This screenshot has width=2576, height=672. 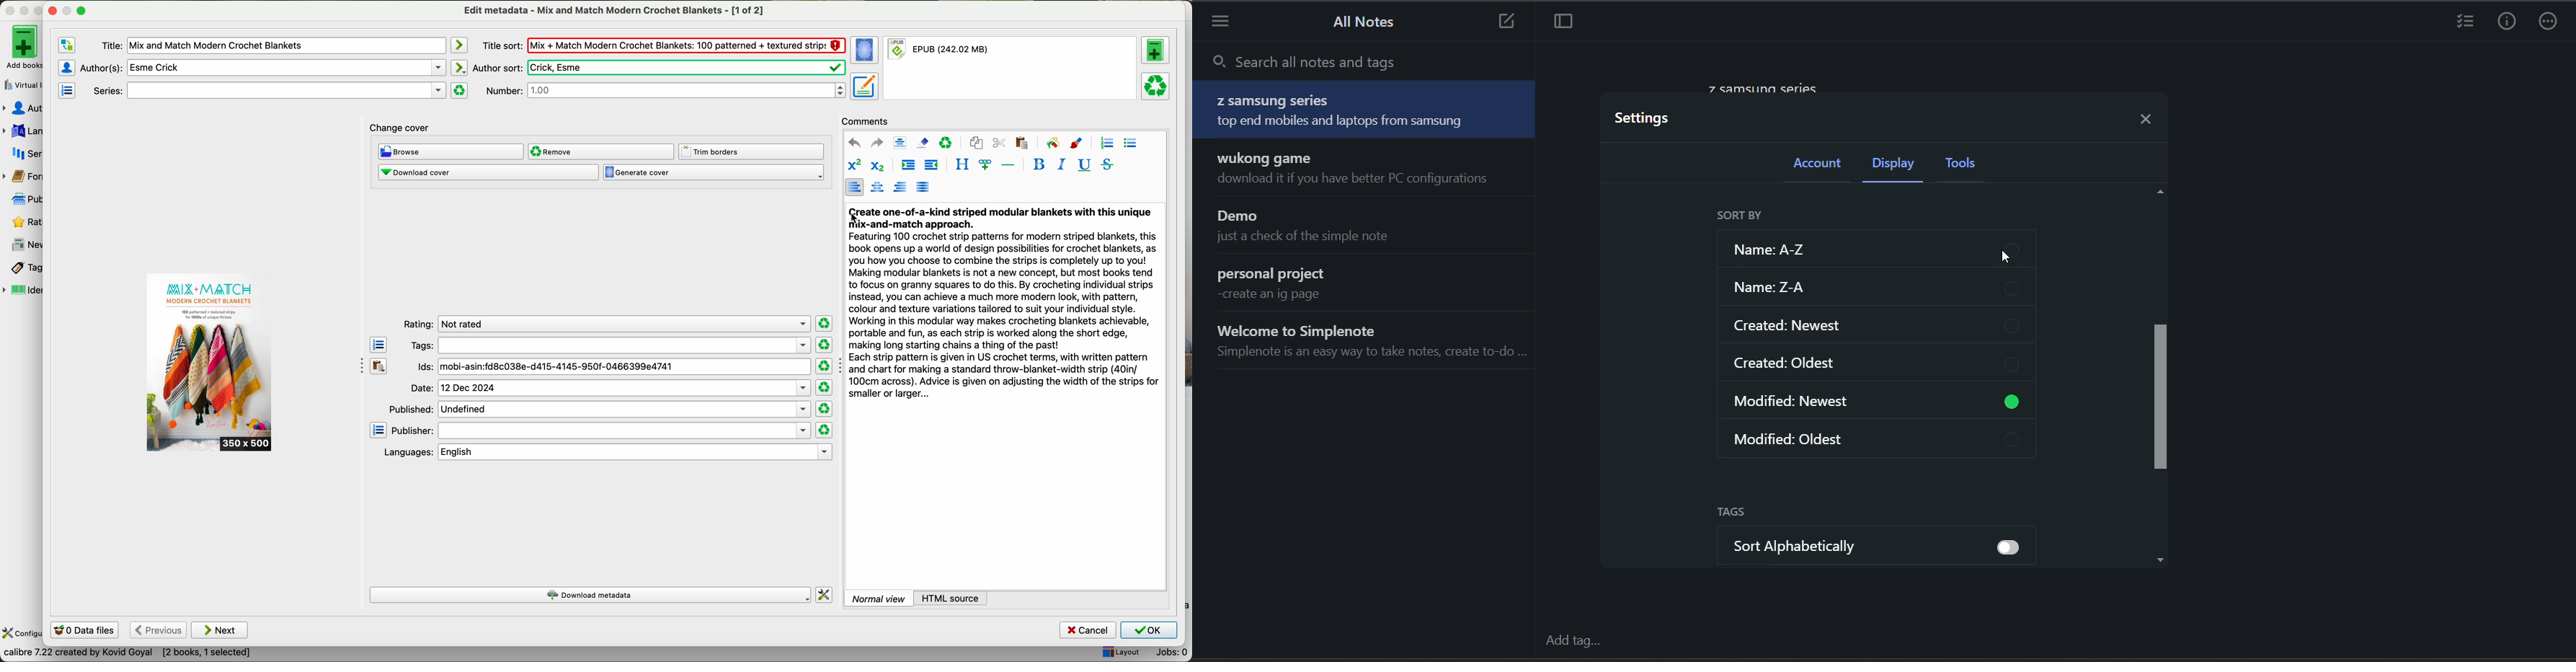 What do you see at coordinates (901, 186) in the screenshot?
I see `align right` at bounding box center [901, 186].